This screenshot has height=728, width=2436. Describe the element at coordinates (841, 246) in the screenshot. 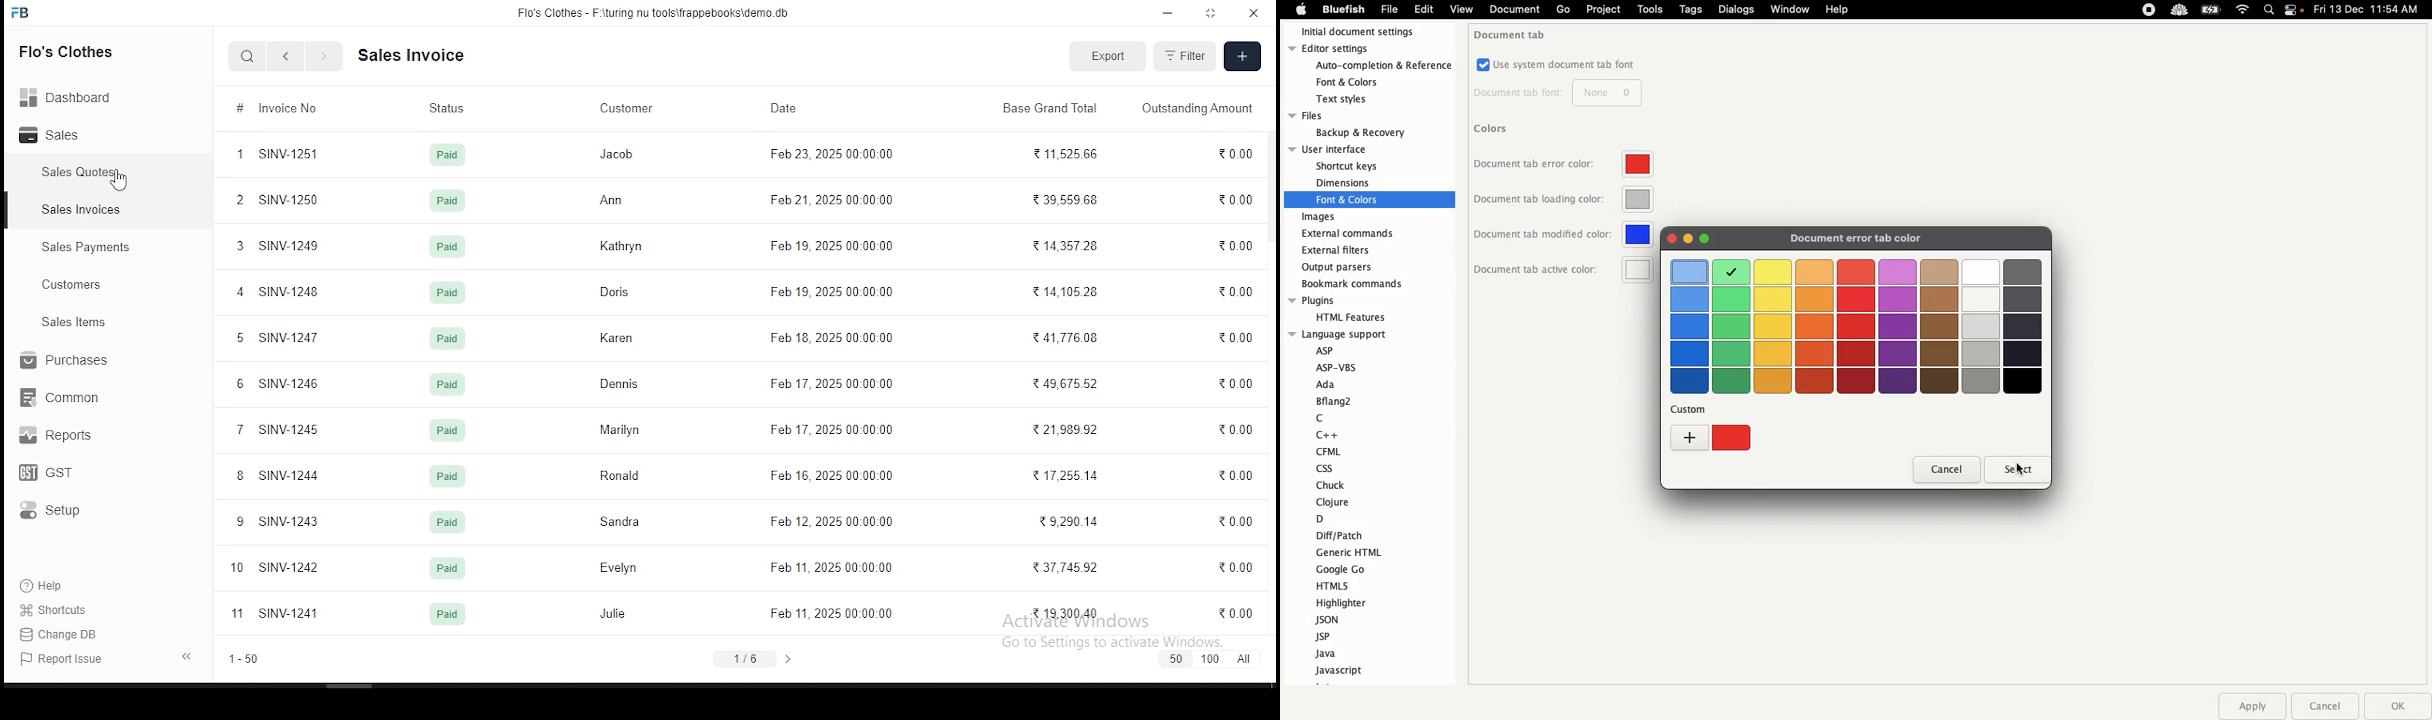

I see `Fob 19, 2025 00.00.00` at that location.